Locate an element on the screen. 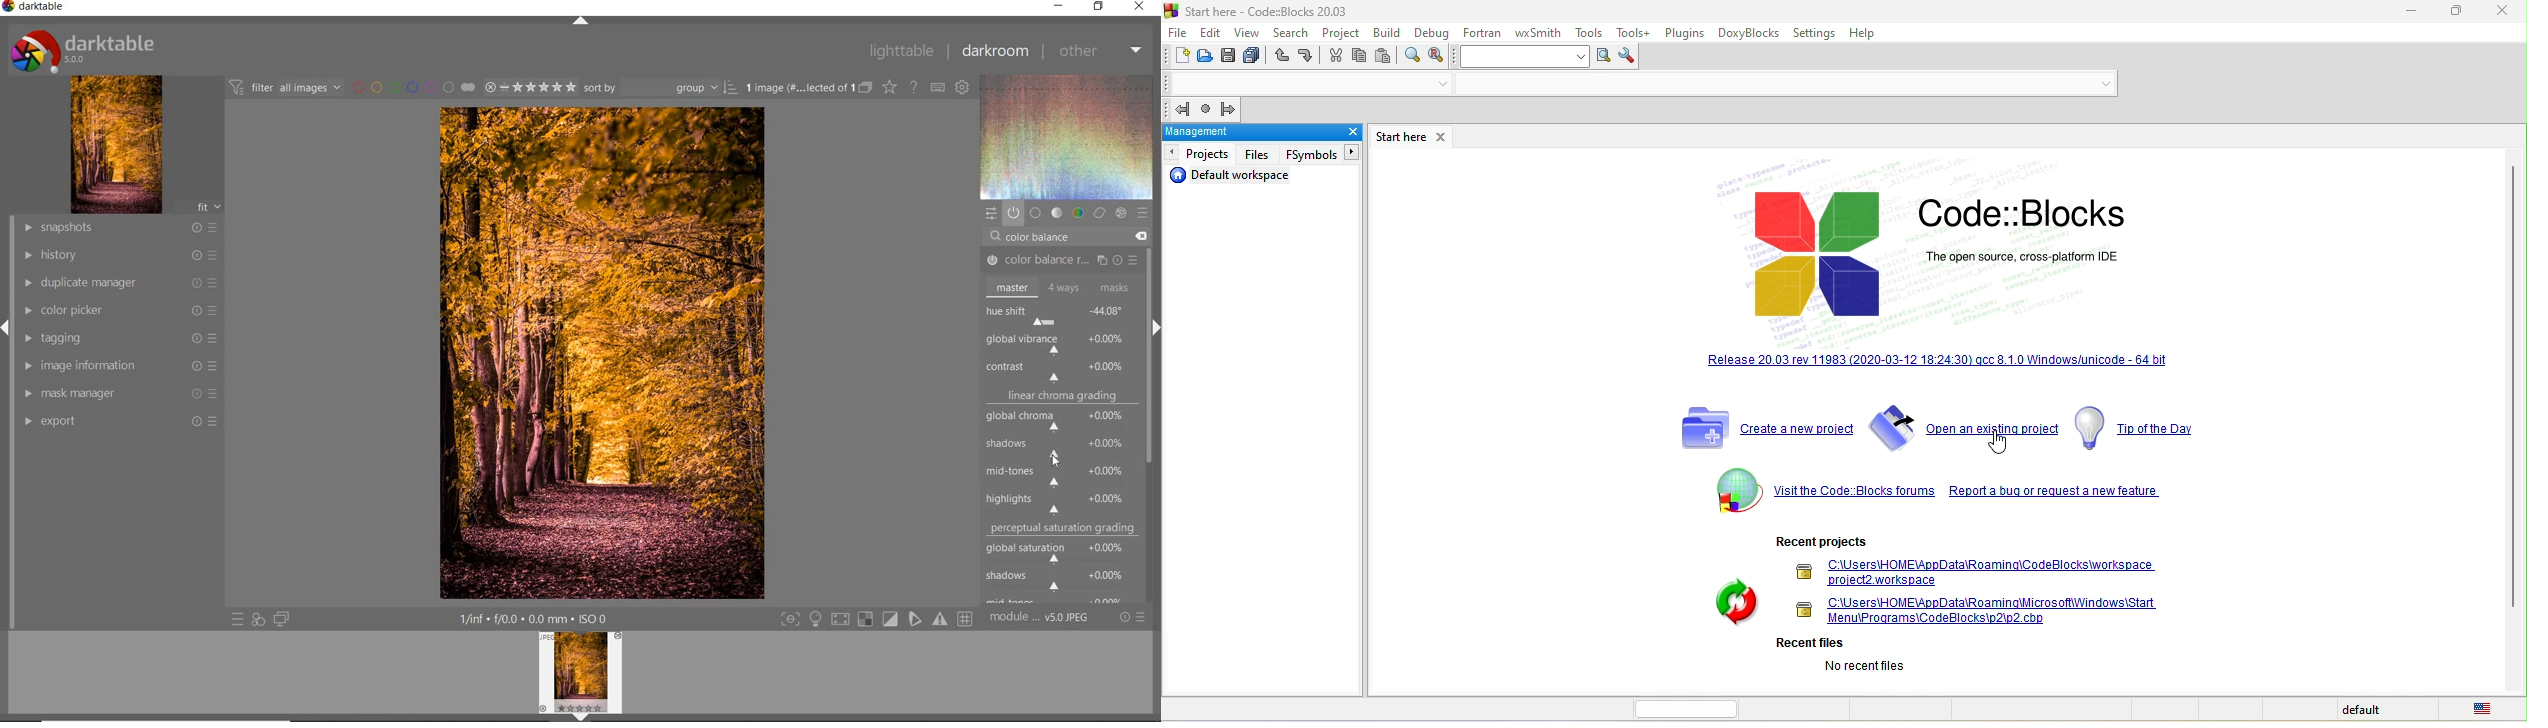  search text box is located at coordinates (1526, 57).